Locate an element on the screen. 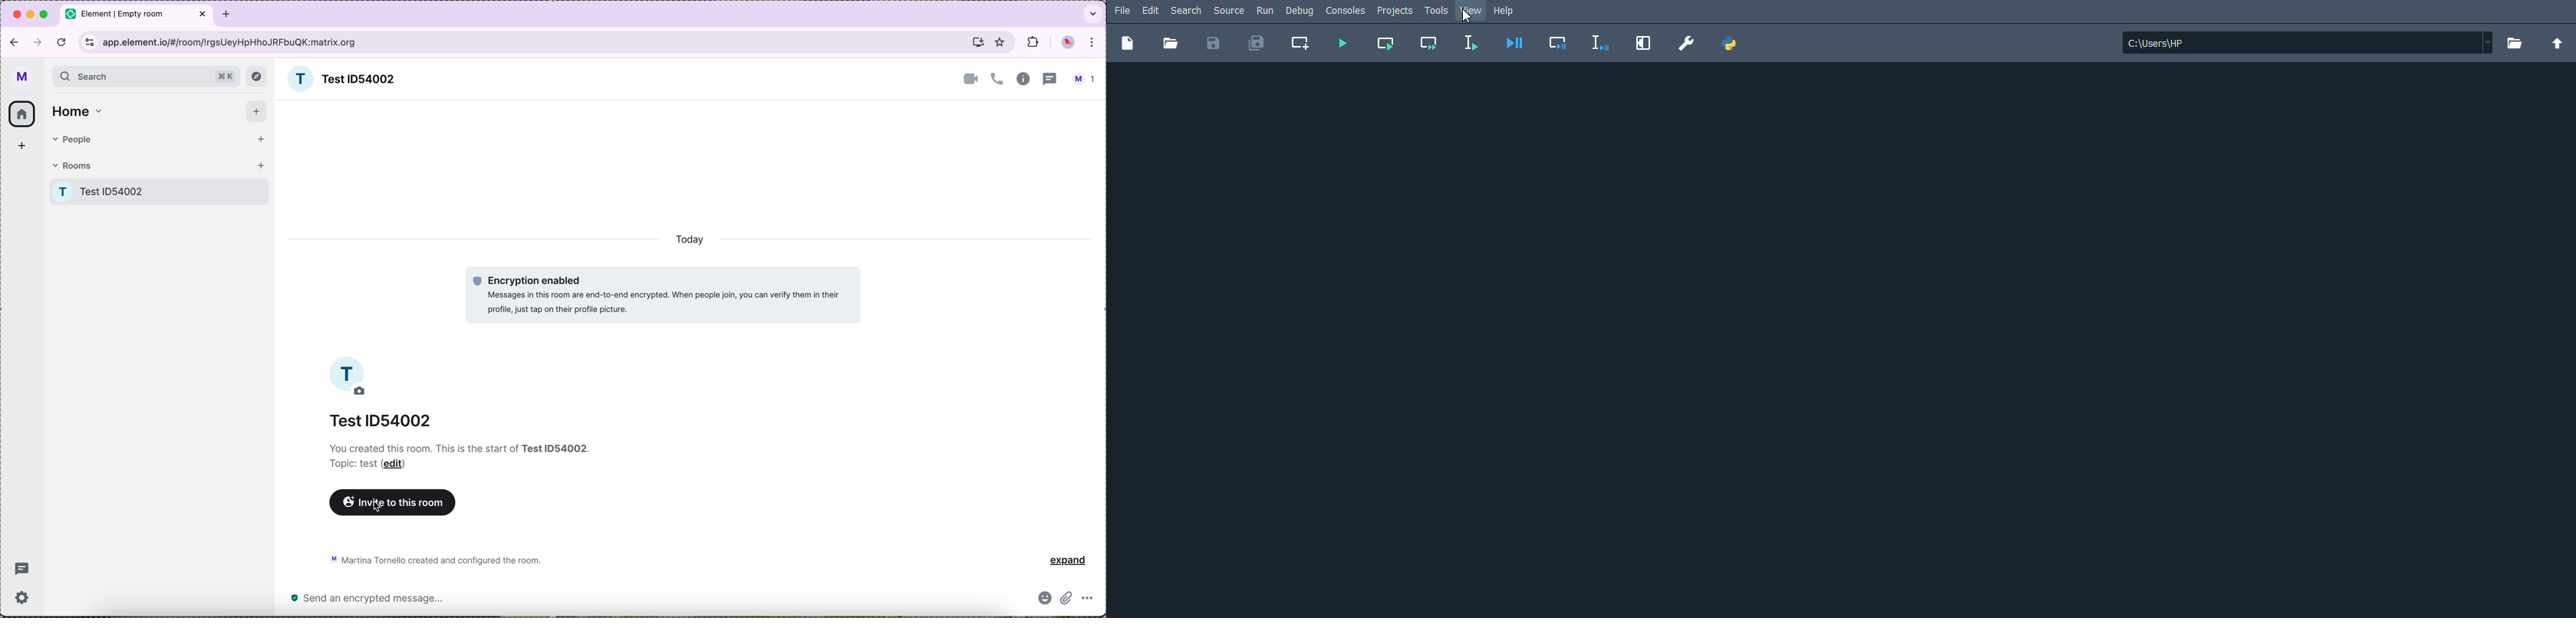 Image resolution: width=2576 pixels, height=644 pixels. encryption enabled is located at coordinates (662, 294).